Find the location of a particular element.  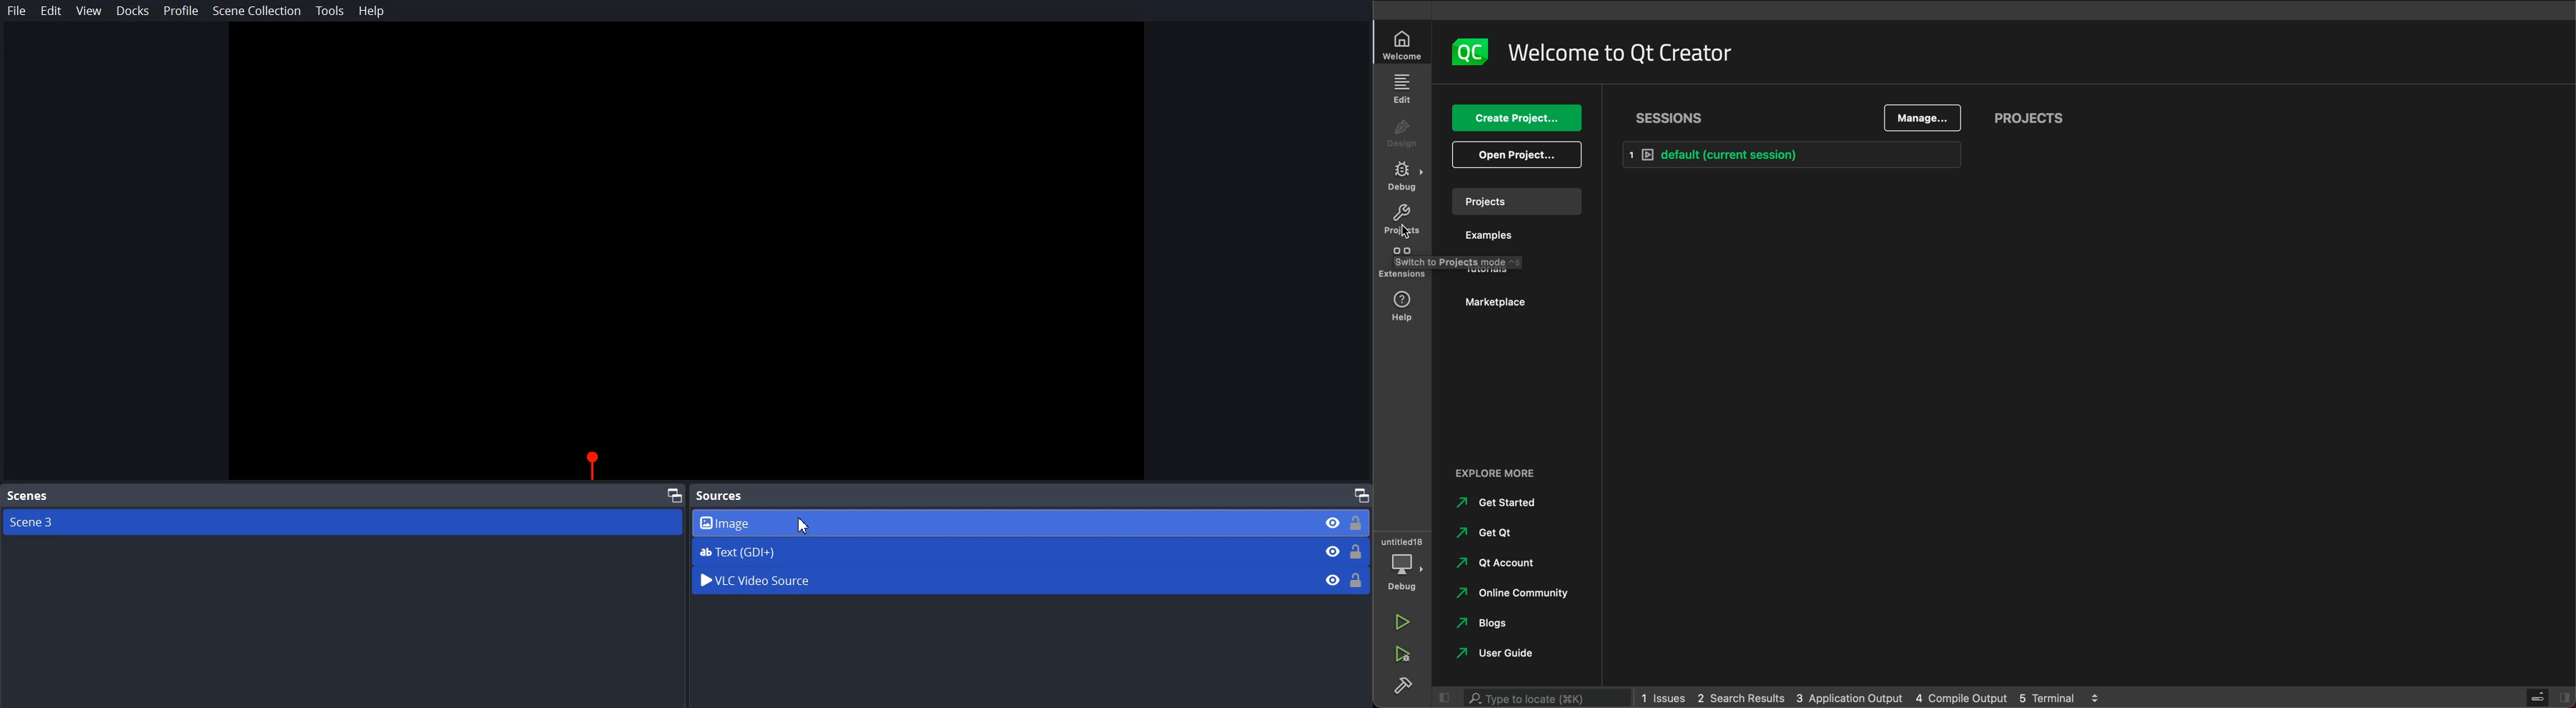

Maximize is located at coordinates (675, 494).